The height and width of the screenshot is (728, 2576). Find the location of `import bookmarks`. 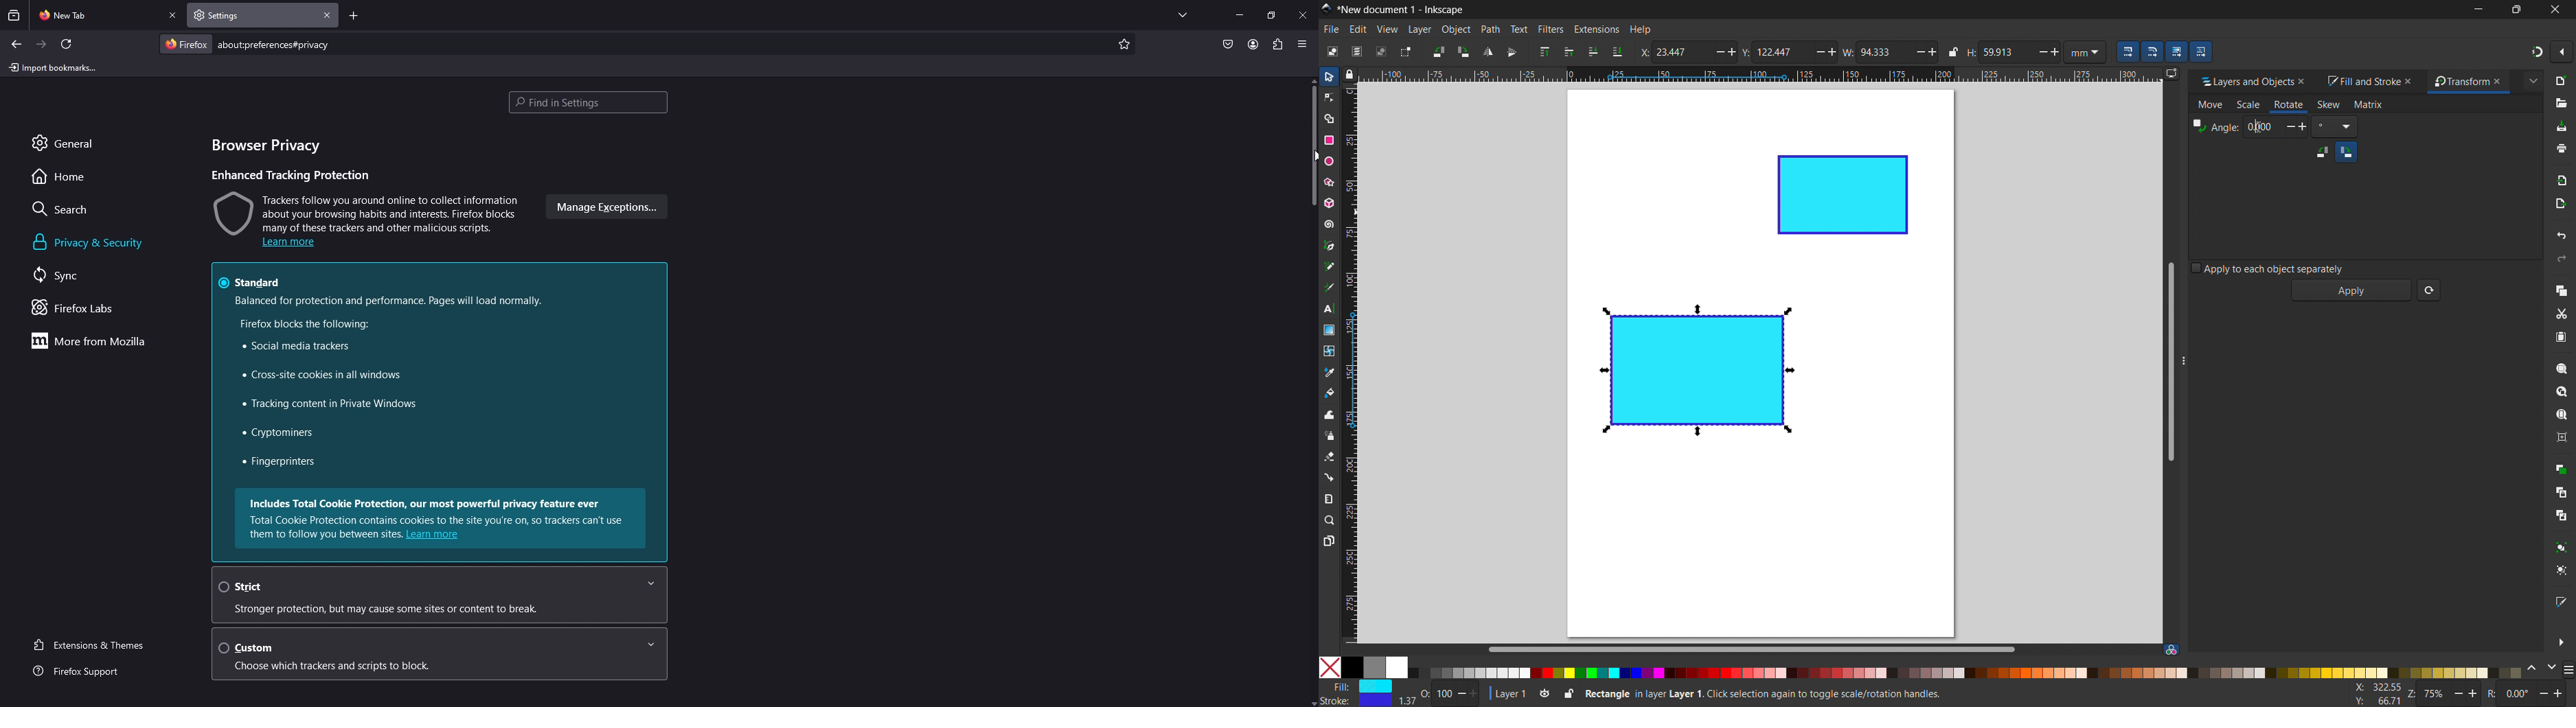

import bookmarks is located at coordinates (56, 67).